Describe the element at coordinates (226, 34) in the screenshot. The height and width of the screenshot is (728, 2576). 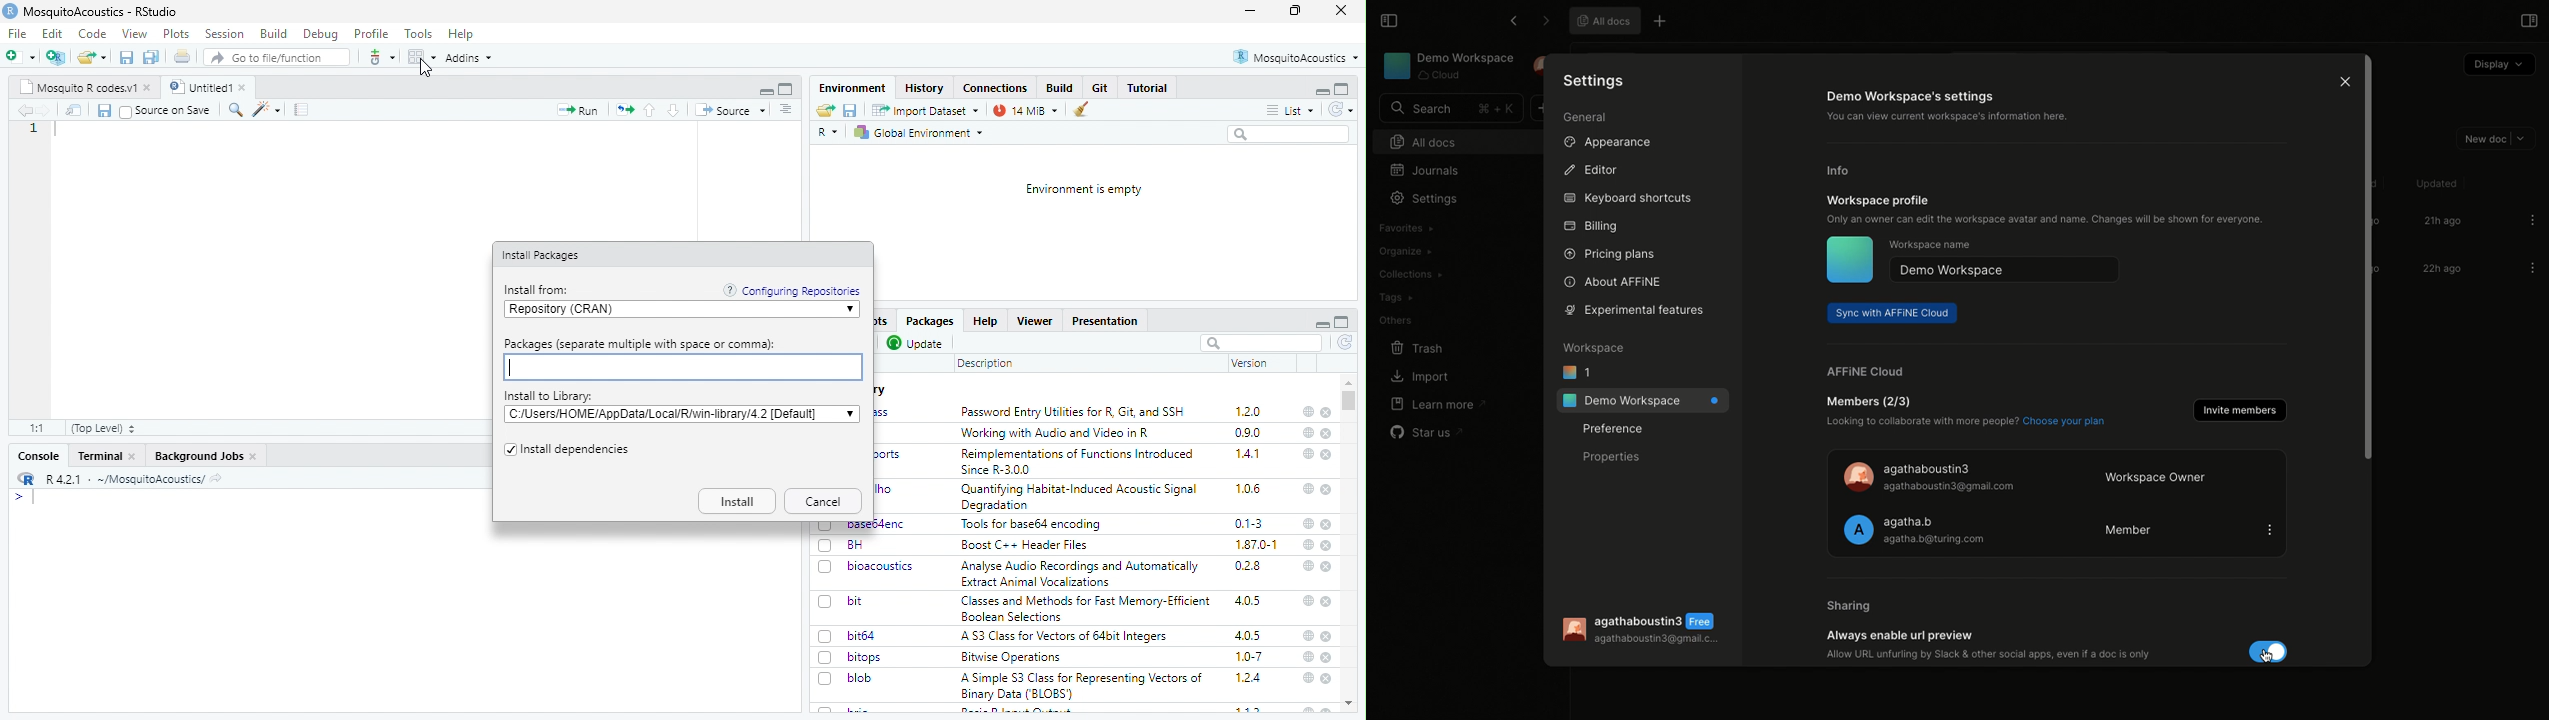
I see `Session` at that location.